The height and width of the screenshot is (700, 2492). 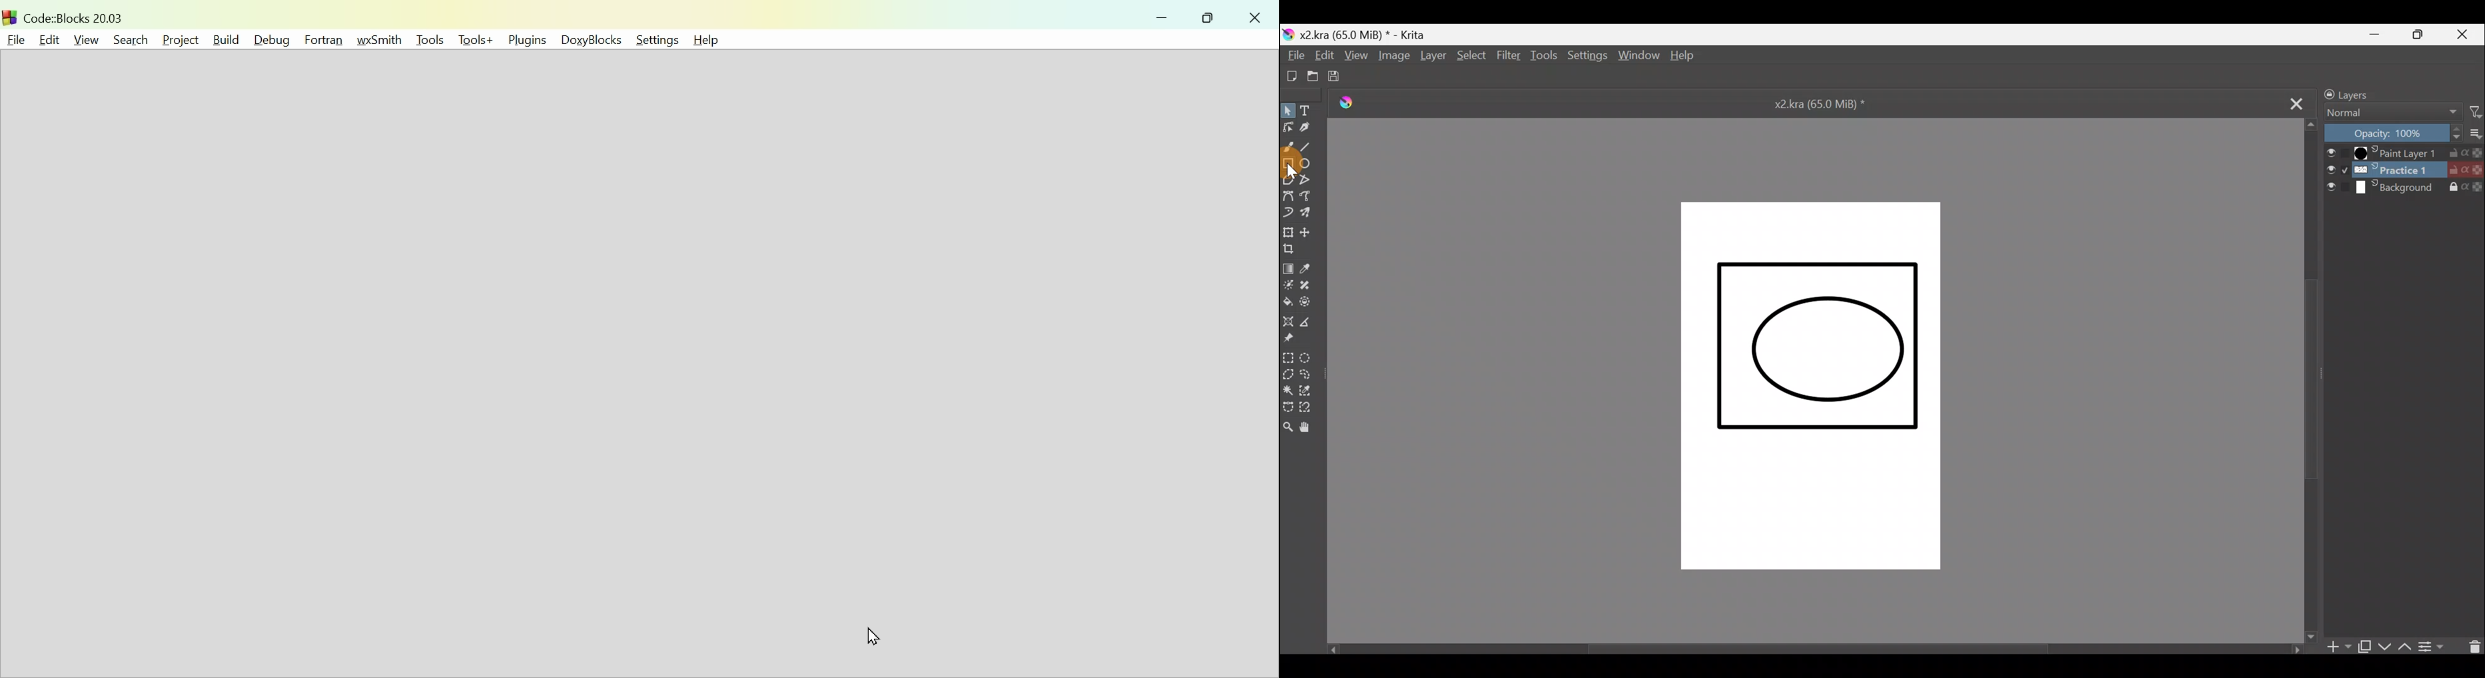 I want to click on Debug, so click(x=269, y=38).